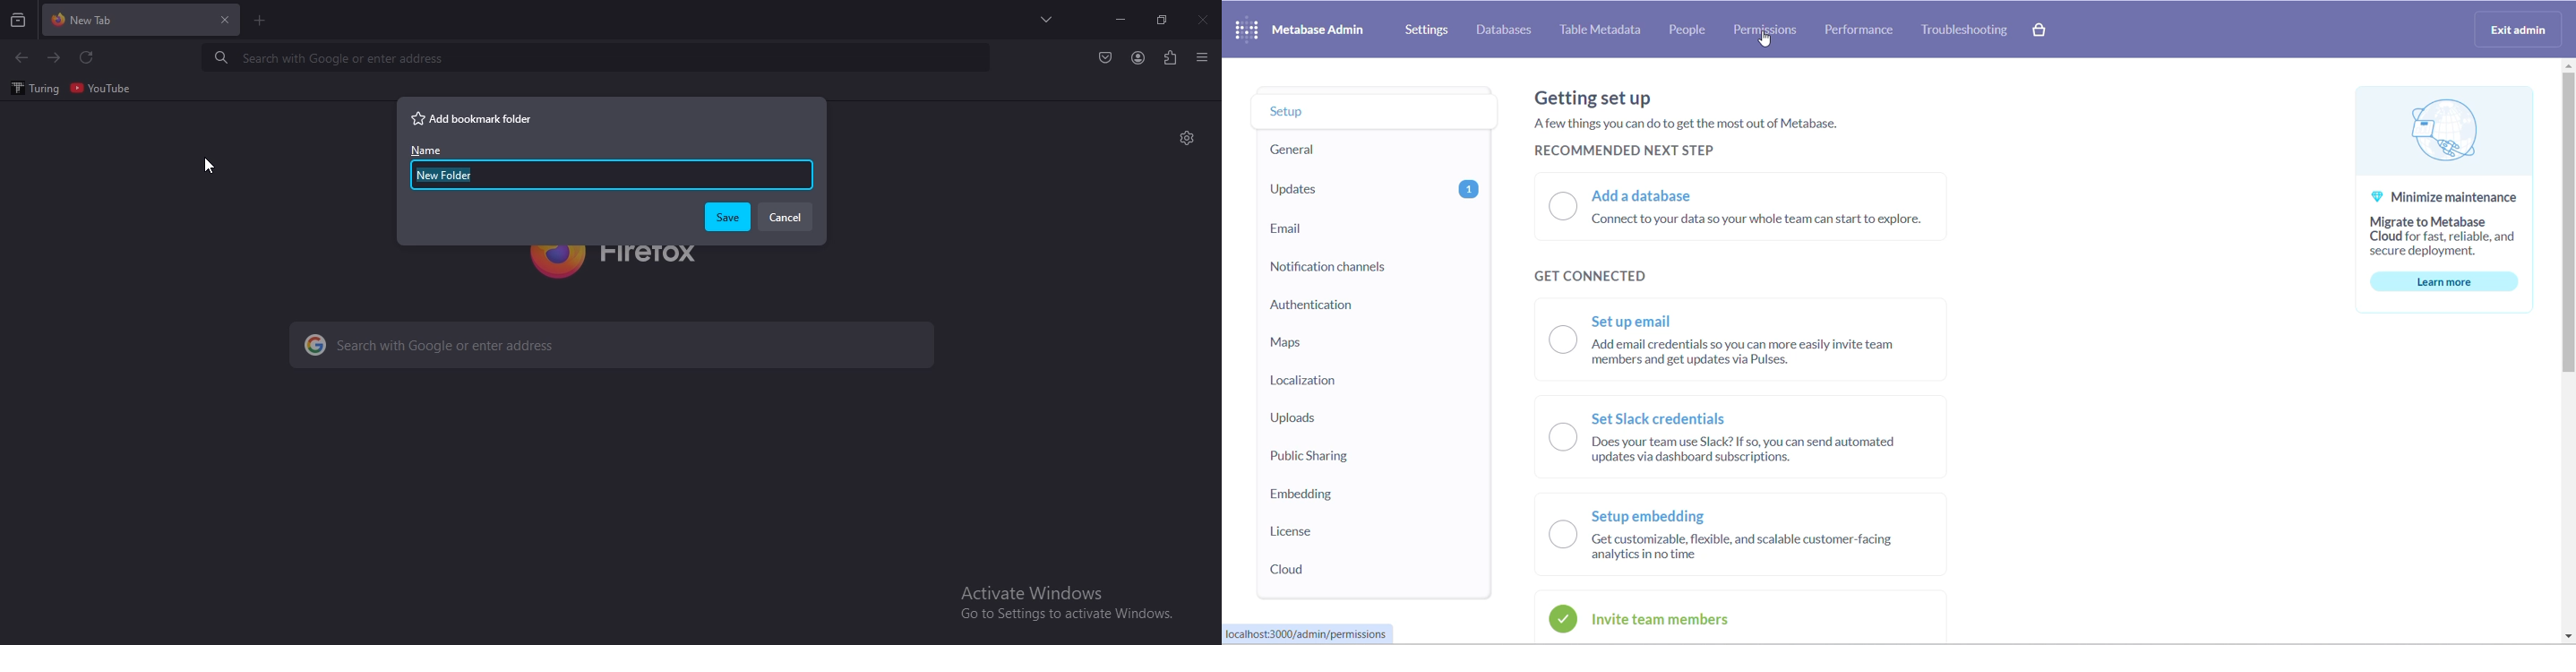  I want to click on youtube, so click(101, 87).